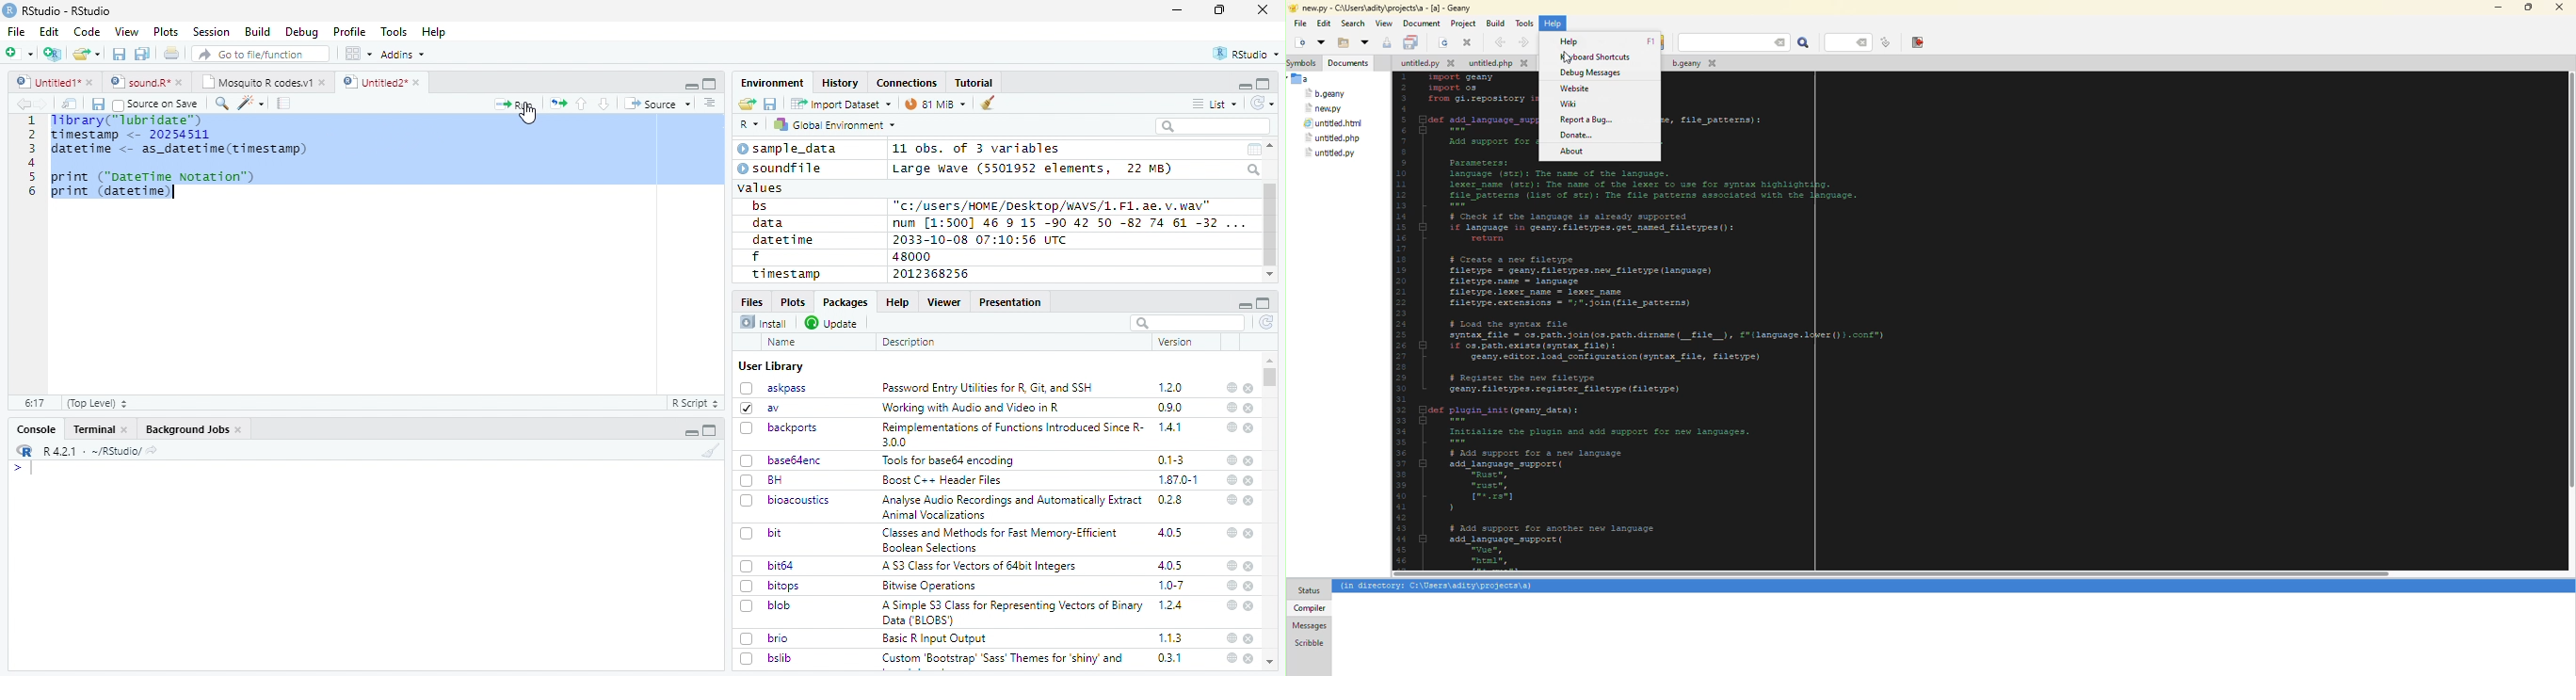 The width and height of the screenshot is (2576, 700). What do you see at coordinates (15, 31) in the screenshot?
I see `File` at bounding box center [15, 31].